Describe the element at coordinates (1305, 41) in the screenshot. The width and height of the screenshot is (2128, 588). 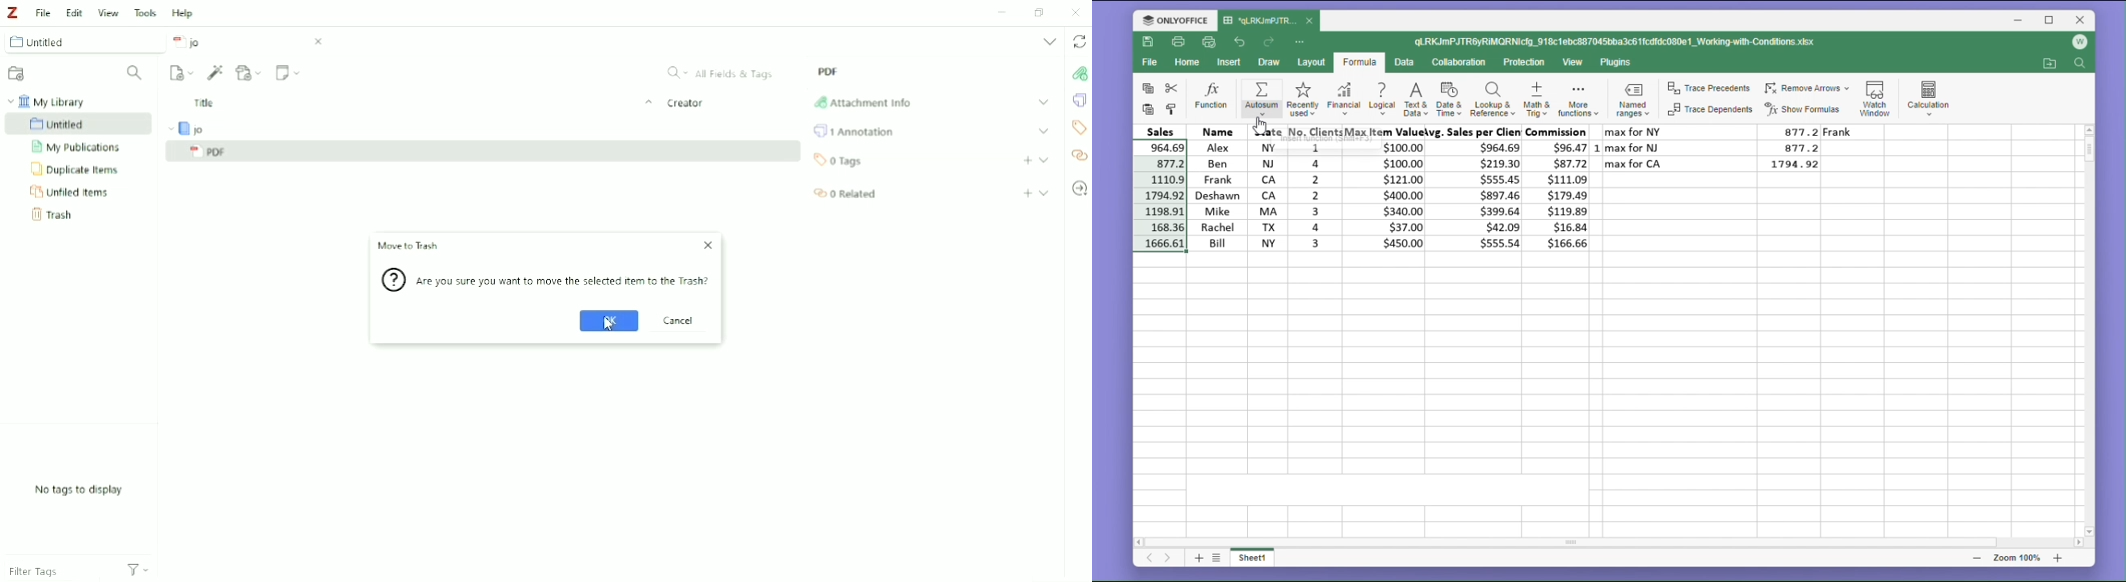
I see `customize quick access toolbar` at that location.